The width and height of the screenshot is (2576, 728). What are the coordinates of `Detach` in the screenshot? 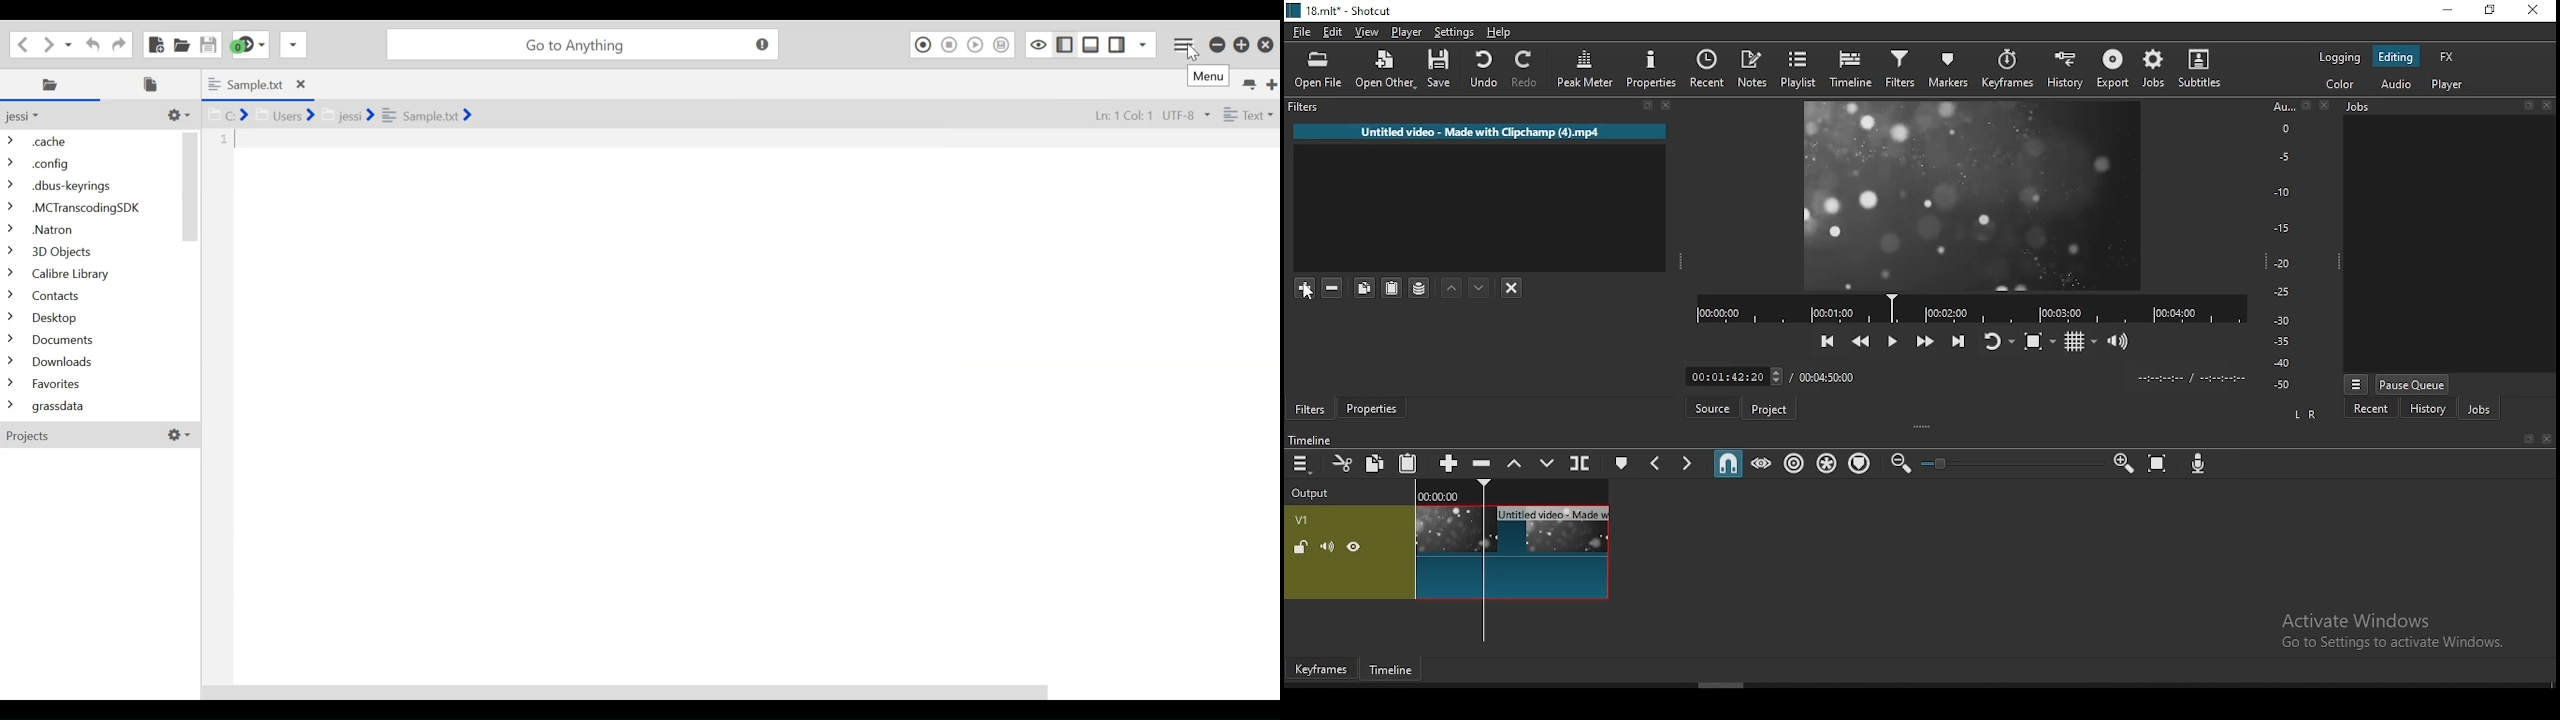 It's located at (2528, 105).